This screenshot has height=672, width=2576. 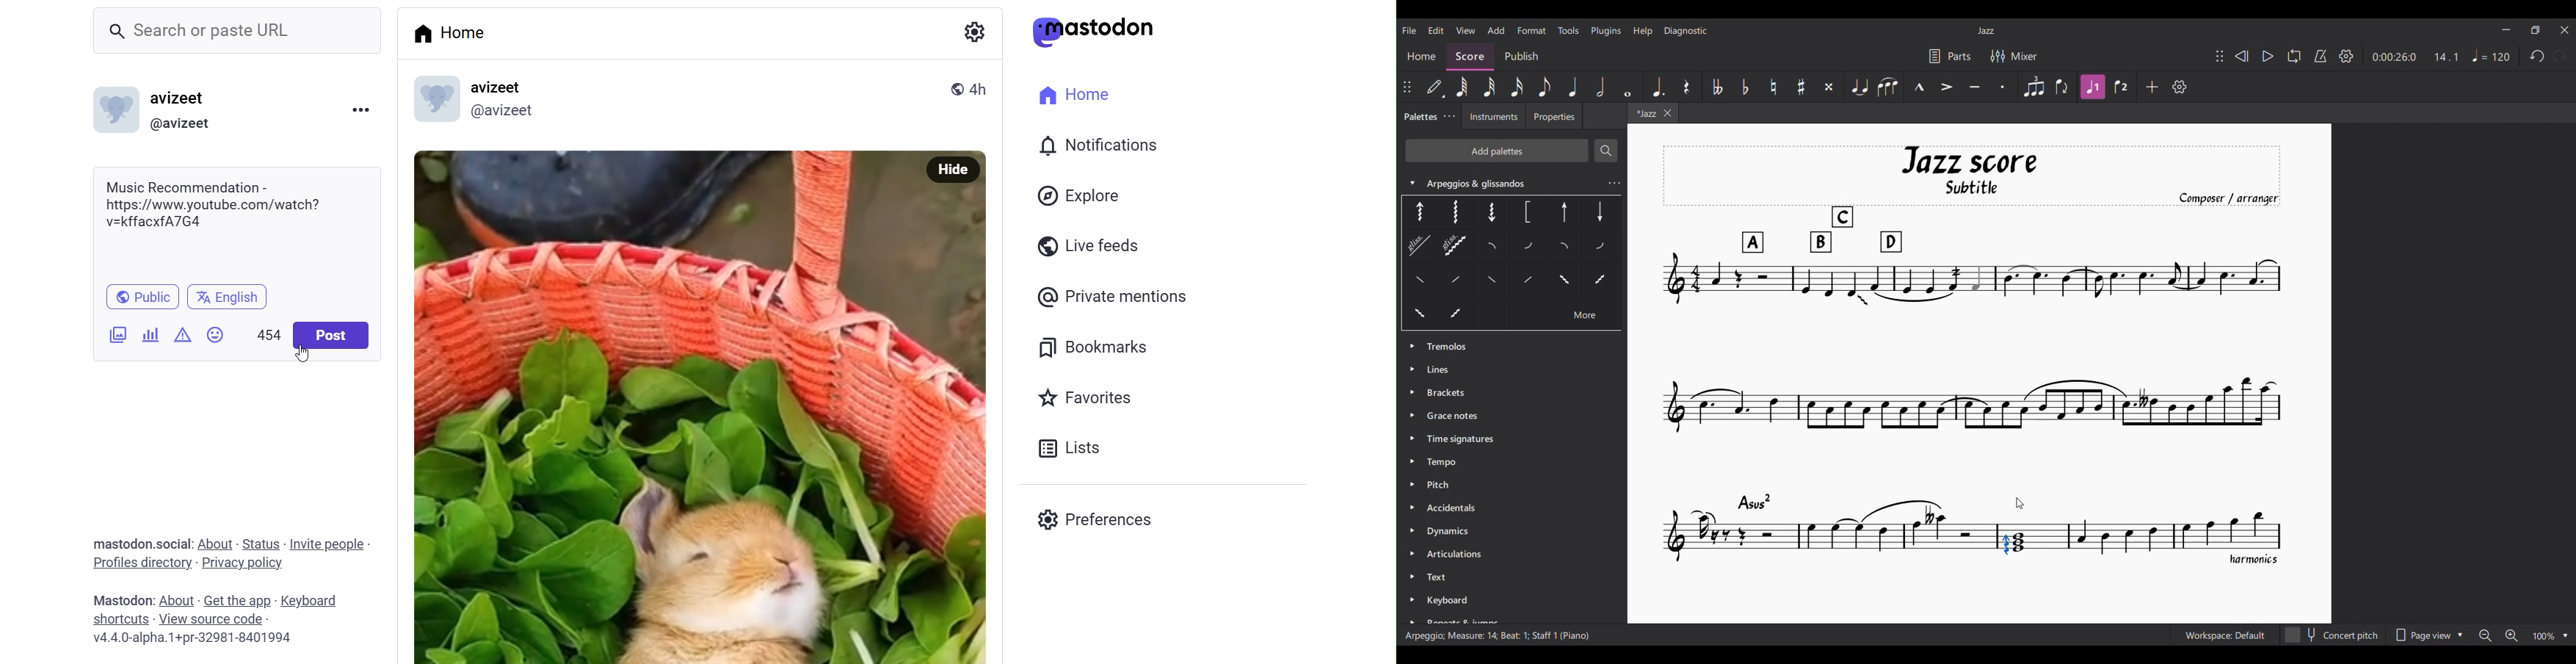 I want to click on Current score, so click(x=1974, y=357).